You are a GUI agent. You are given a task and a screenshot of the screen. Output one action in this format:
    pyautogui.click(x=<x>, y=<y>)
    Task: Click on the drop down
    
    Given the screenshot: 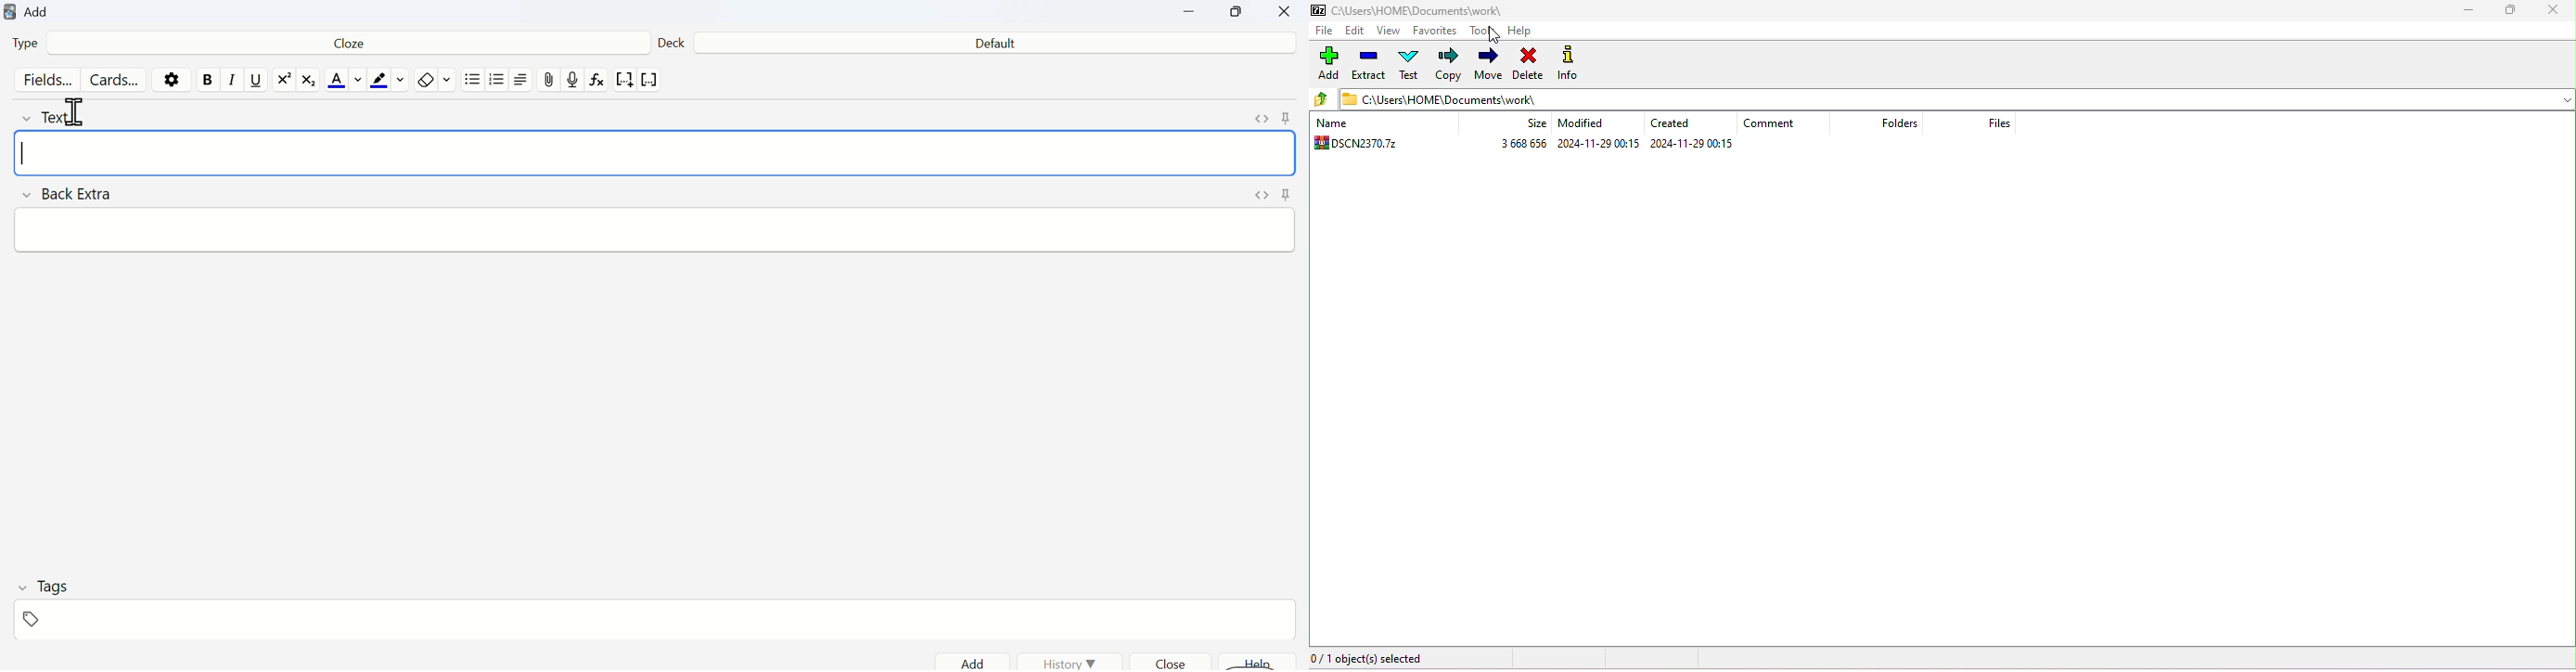 What is the action you would take?
    pyautogui.click(x=2562, y=99)
    